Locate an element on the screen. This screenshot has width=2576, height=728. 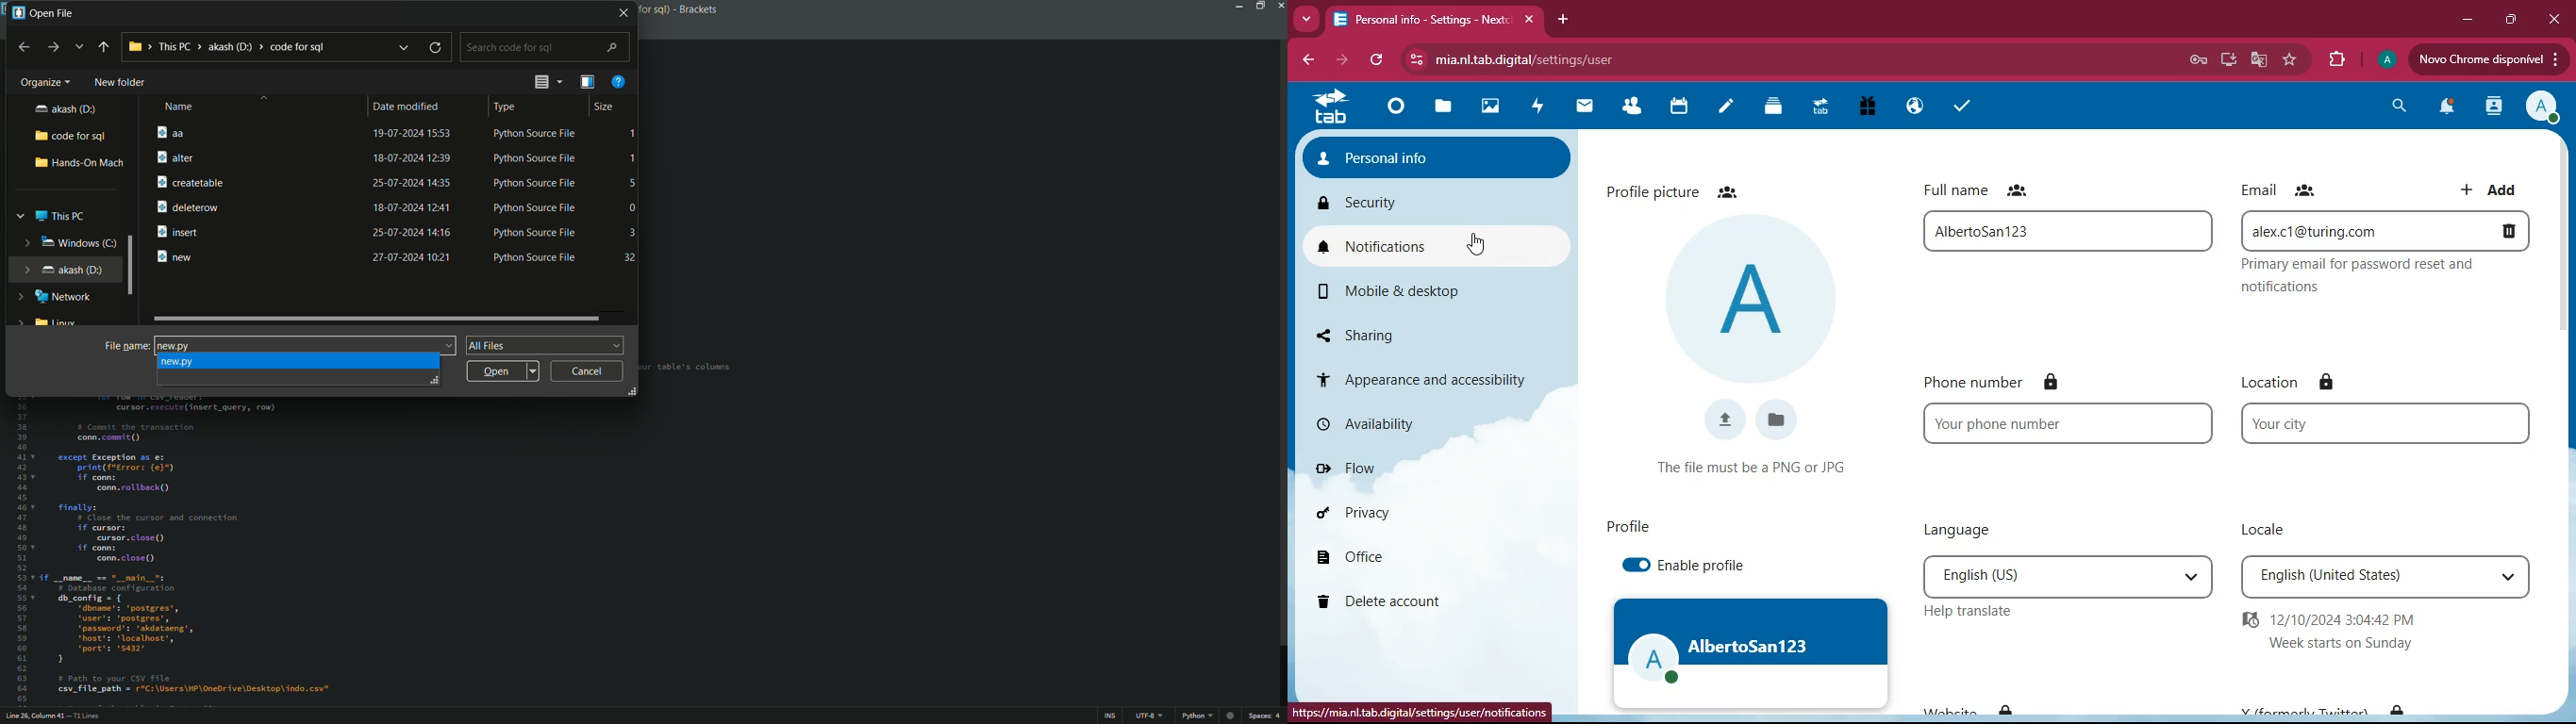
number of lines is located at coordinates (87, 715).